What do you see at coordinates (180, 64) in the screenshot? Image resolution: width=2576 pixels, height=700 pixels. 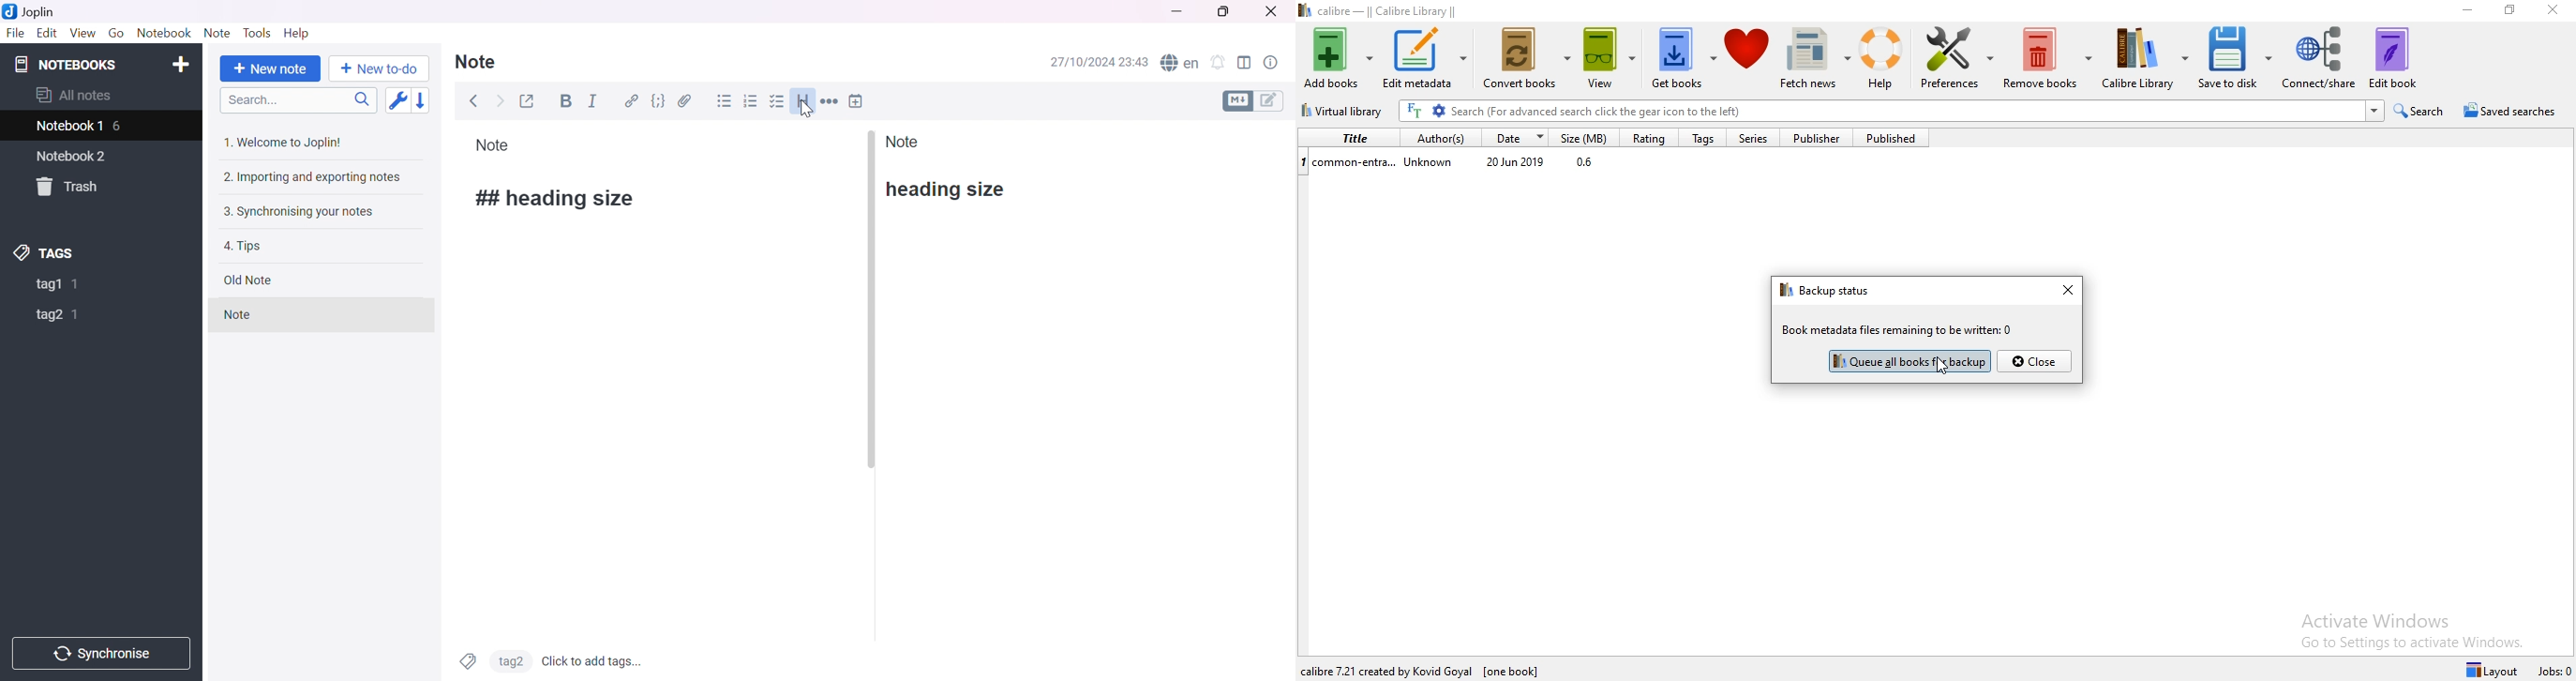 I see `Add notebook` at bounding box center [180, 64].